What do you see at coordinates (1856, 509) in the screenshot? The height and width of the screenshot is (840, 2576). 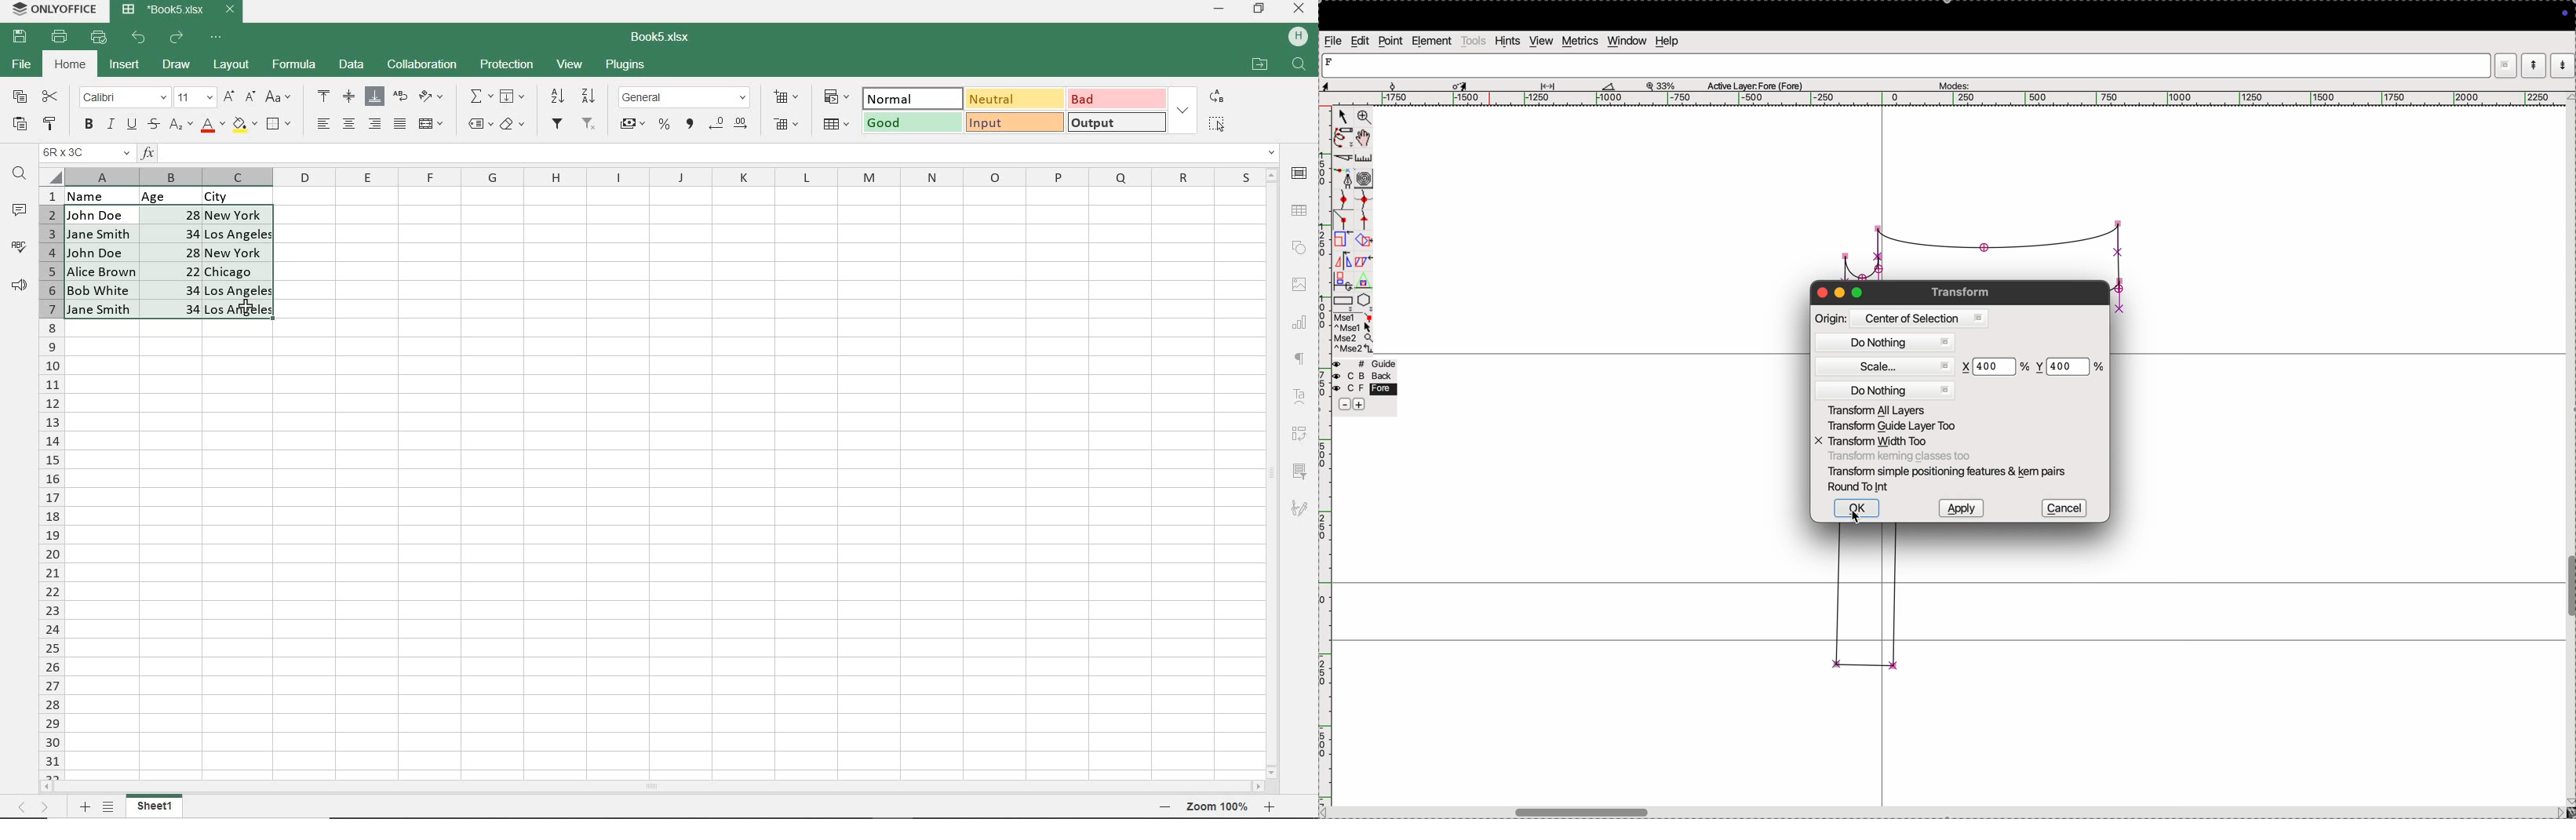 I see `ok` at bounding box center [1856, 509].